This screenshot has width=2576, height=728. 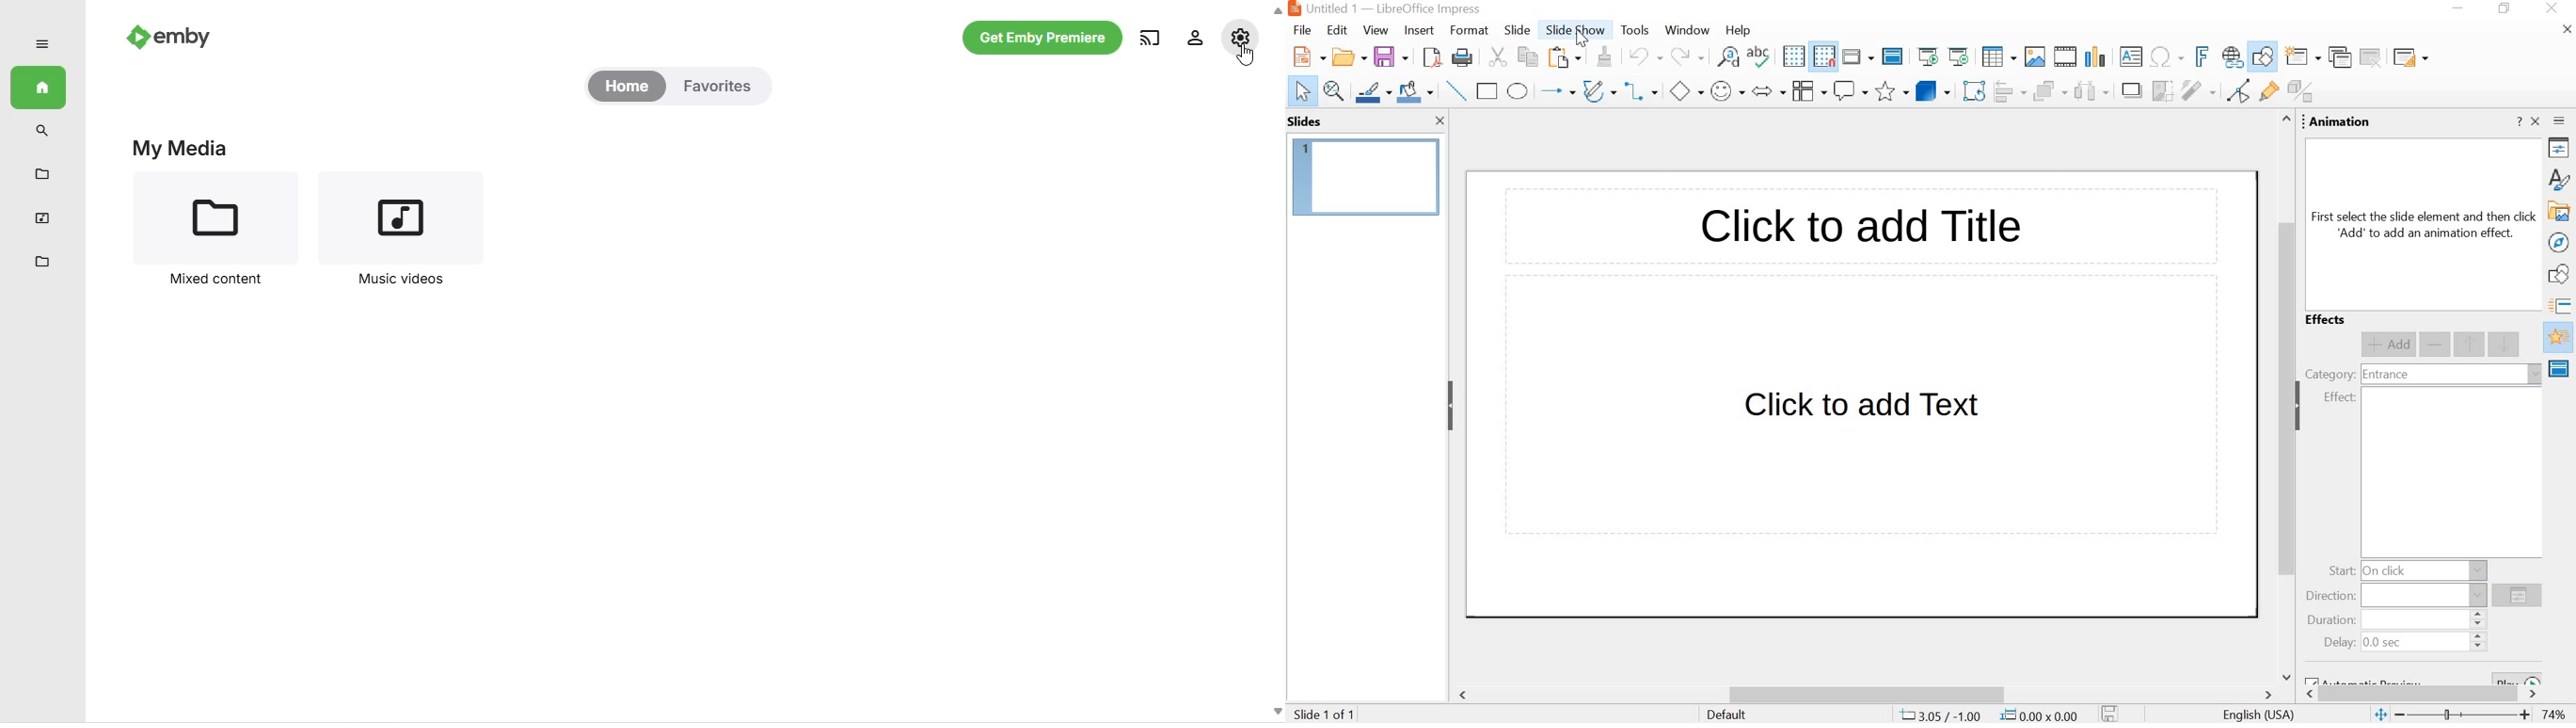 What do you see at coordinates (1151, 37) in the screenshot?
I see `play on another device` at bounding box center [1151, 37].